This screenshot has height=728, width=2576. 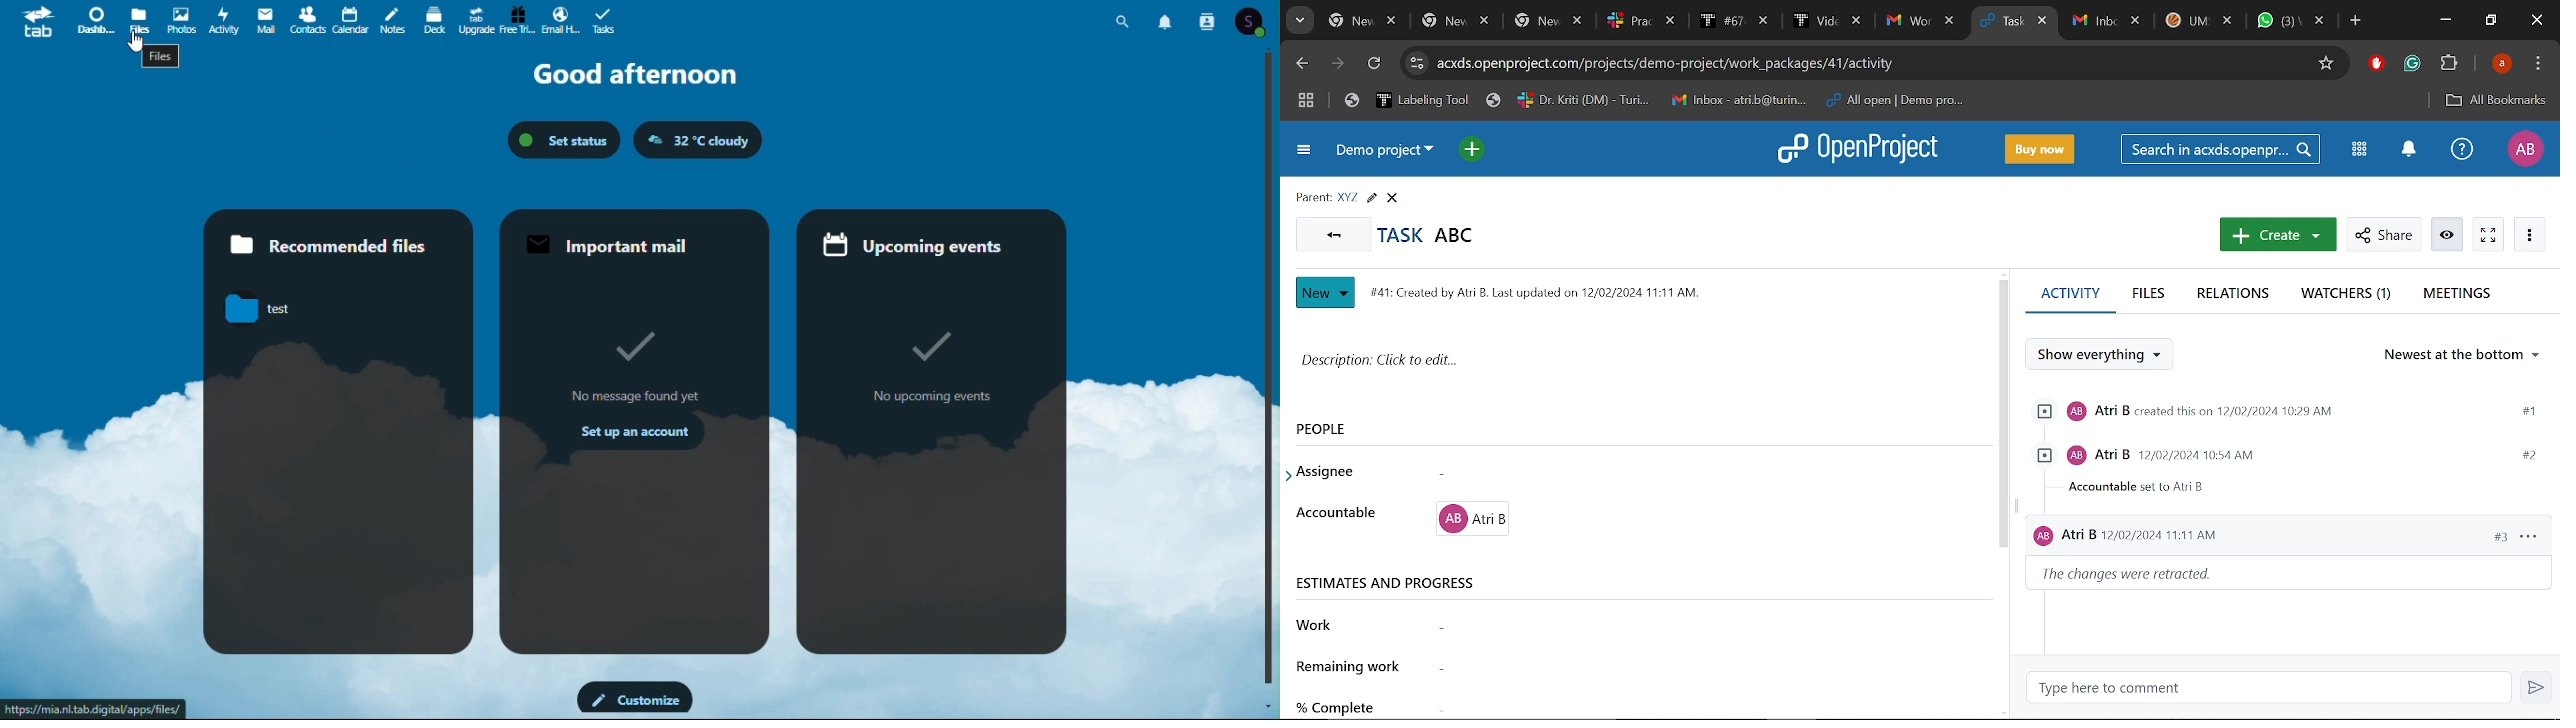 What do you see at coordinates (1254, 21) in the screenshot?
I see `account icon` at bounding box center [1254, 21].